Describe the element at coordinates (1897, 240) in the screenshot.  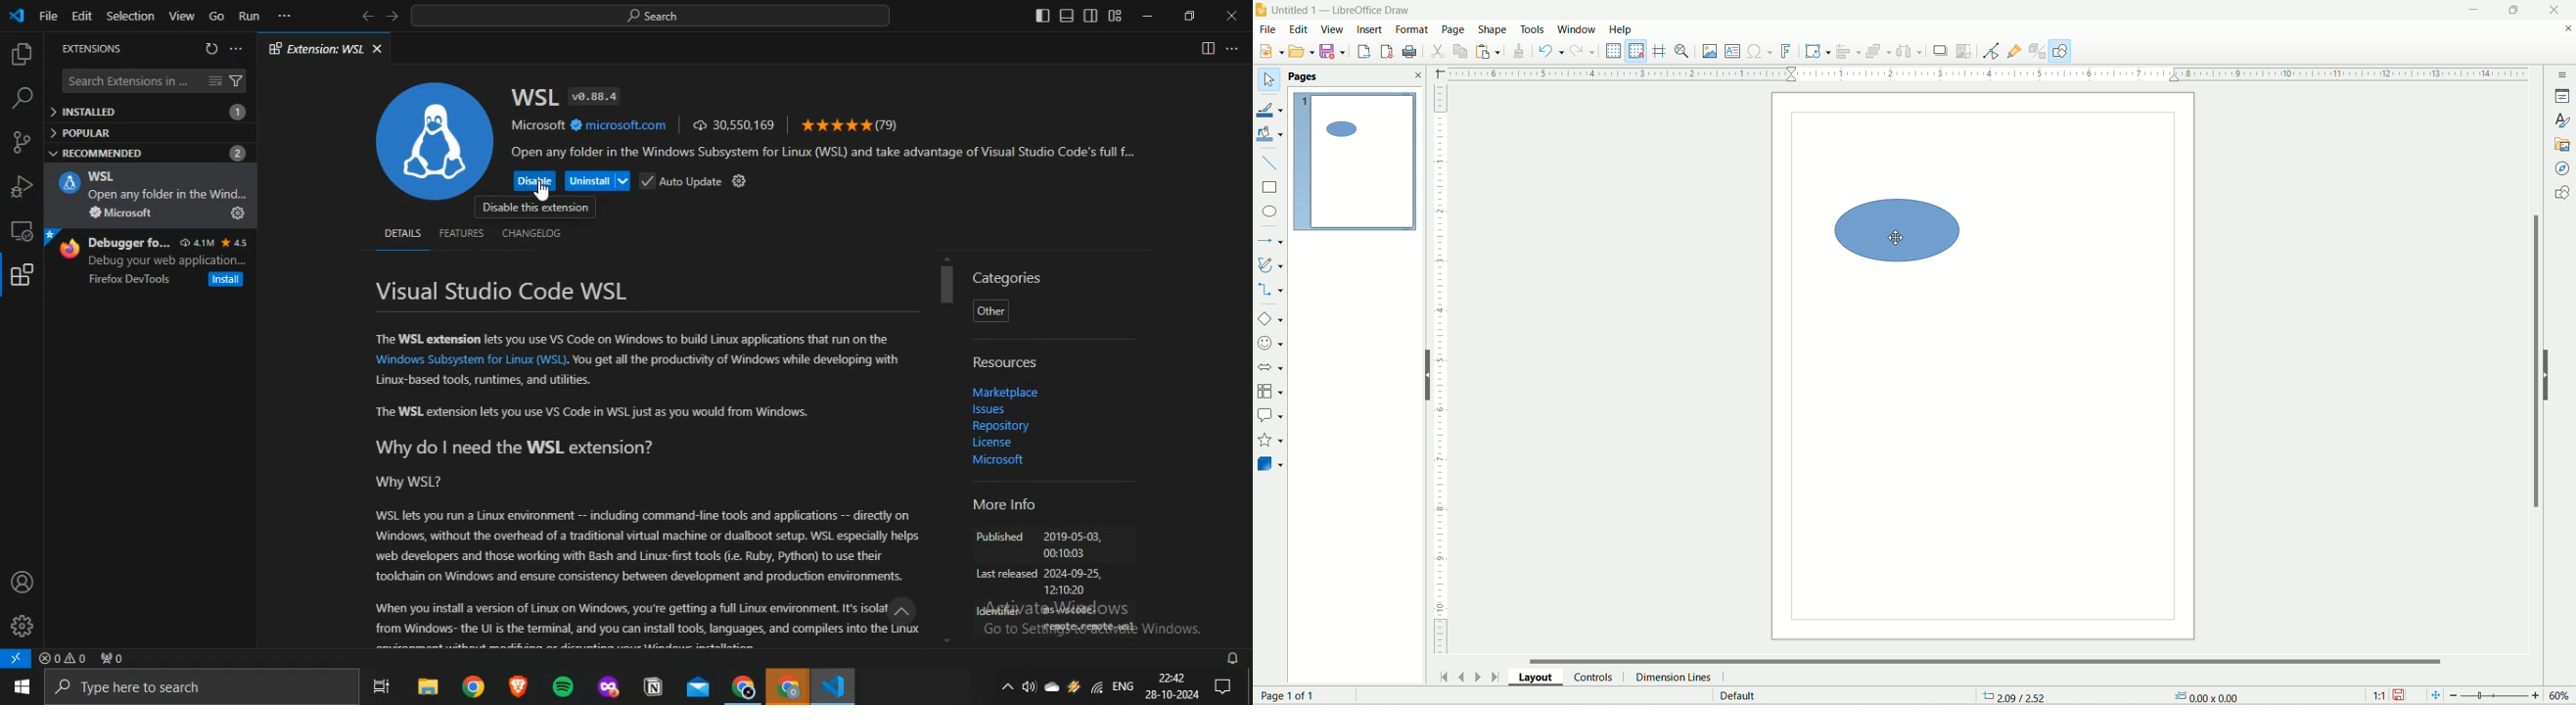
I see `cursor` at that location.